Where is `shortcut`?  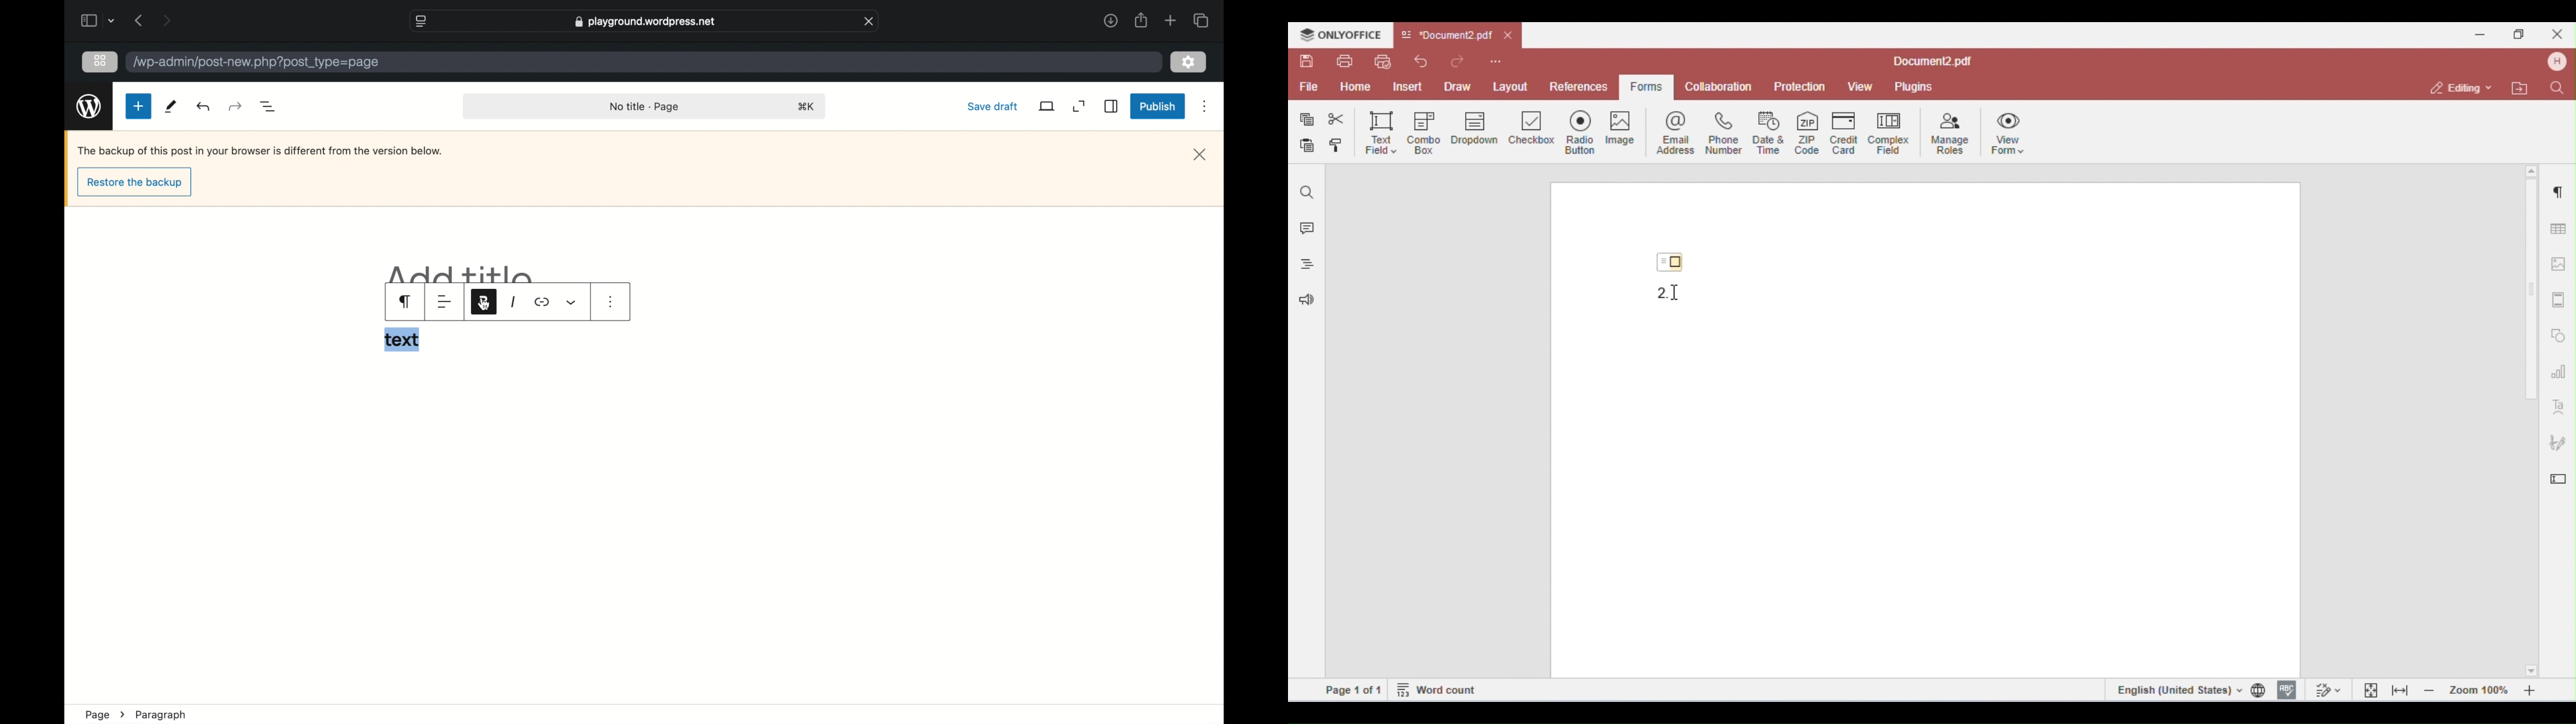
shortcut is located at coordinates (806, 107).